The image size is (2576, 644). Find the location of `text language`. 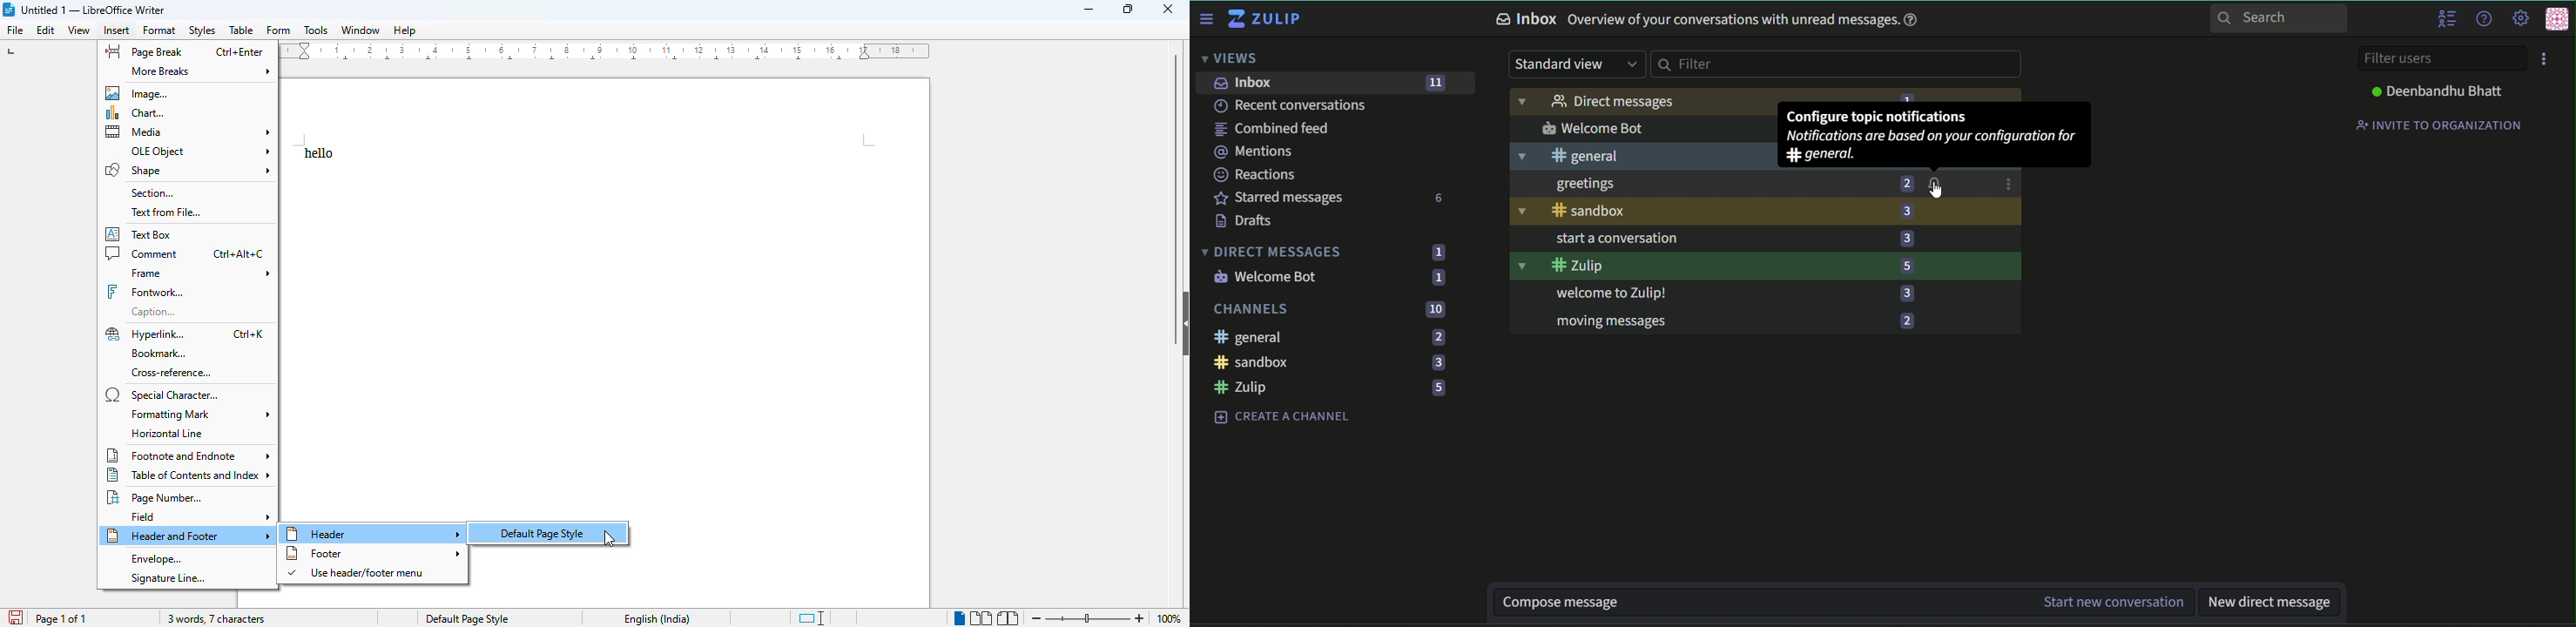

text language is located at coordinates (657, 619).